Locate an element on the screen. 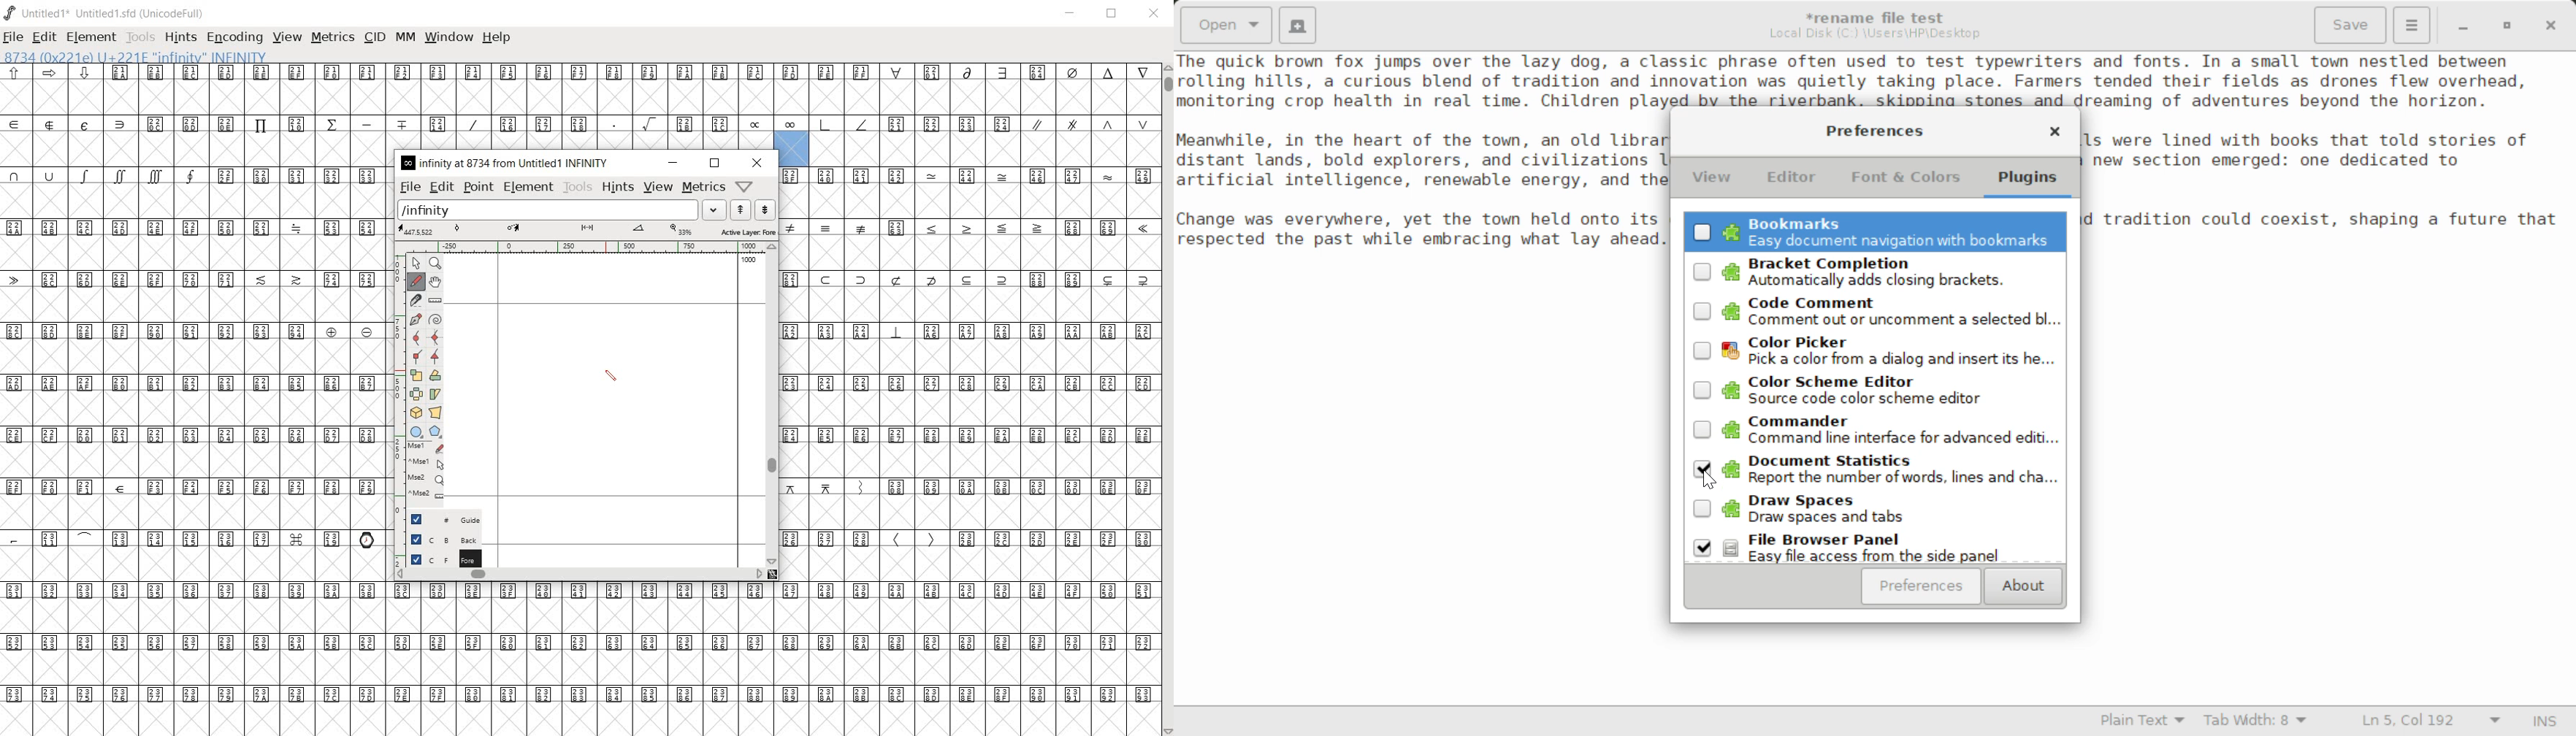  empty glyph slots is located at coordinates (970, 565).